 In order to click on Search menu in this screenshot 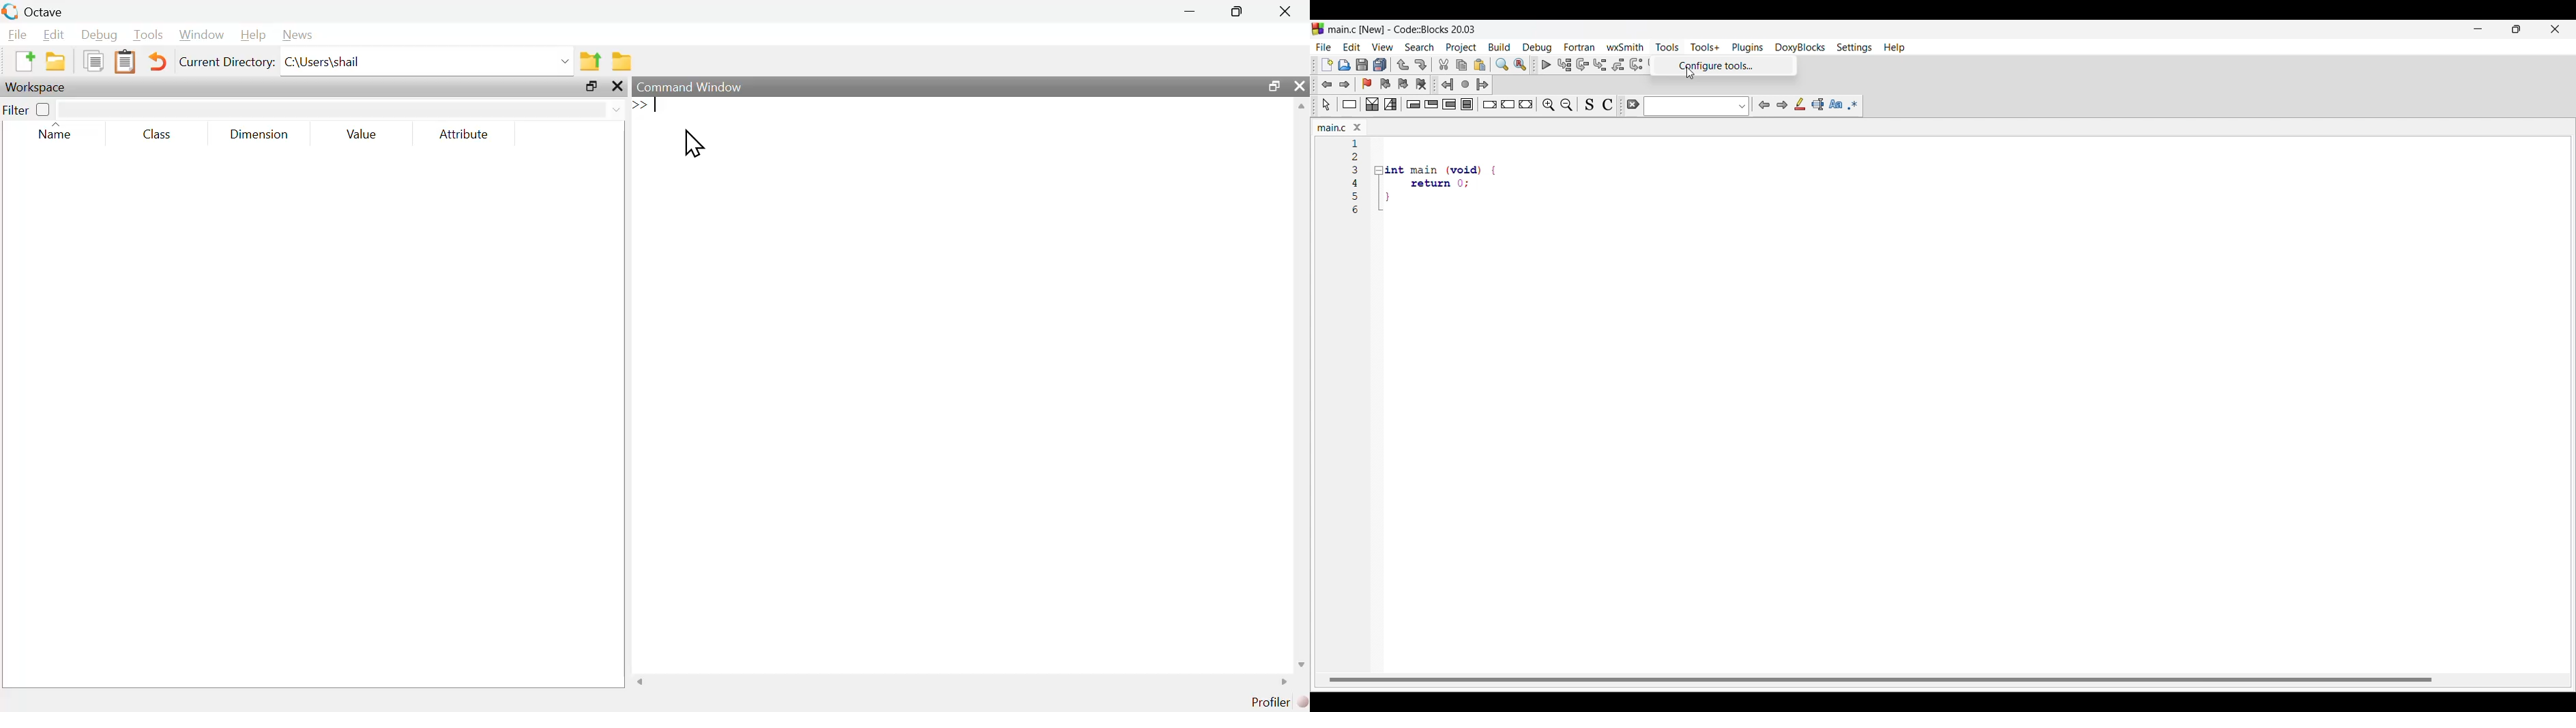, I will do `click(1419, 47)`.